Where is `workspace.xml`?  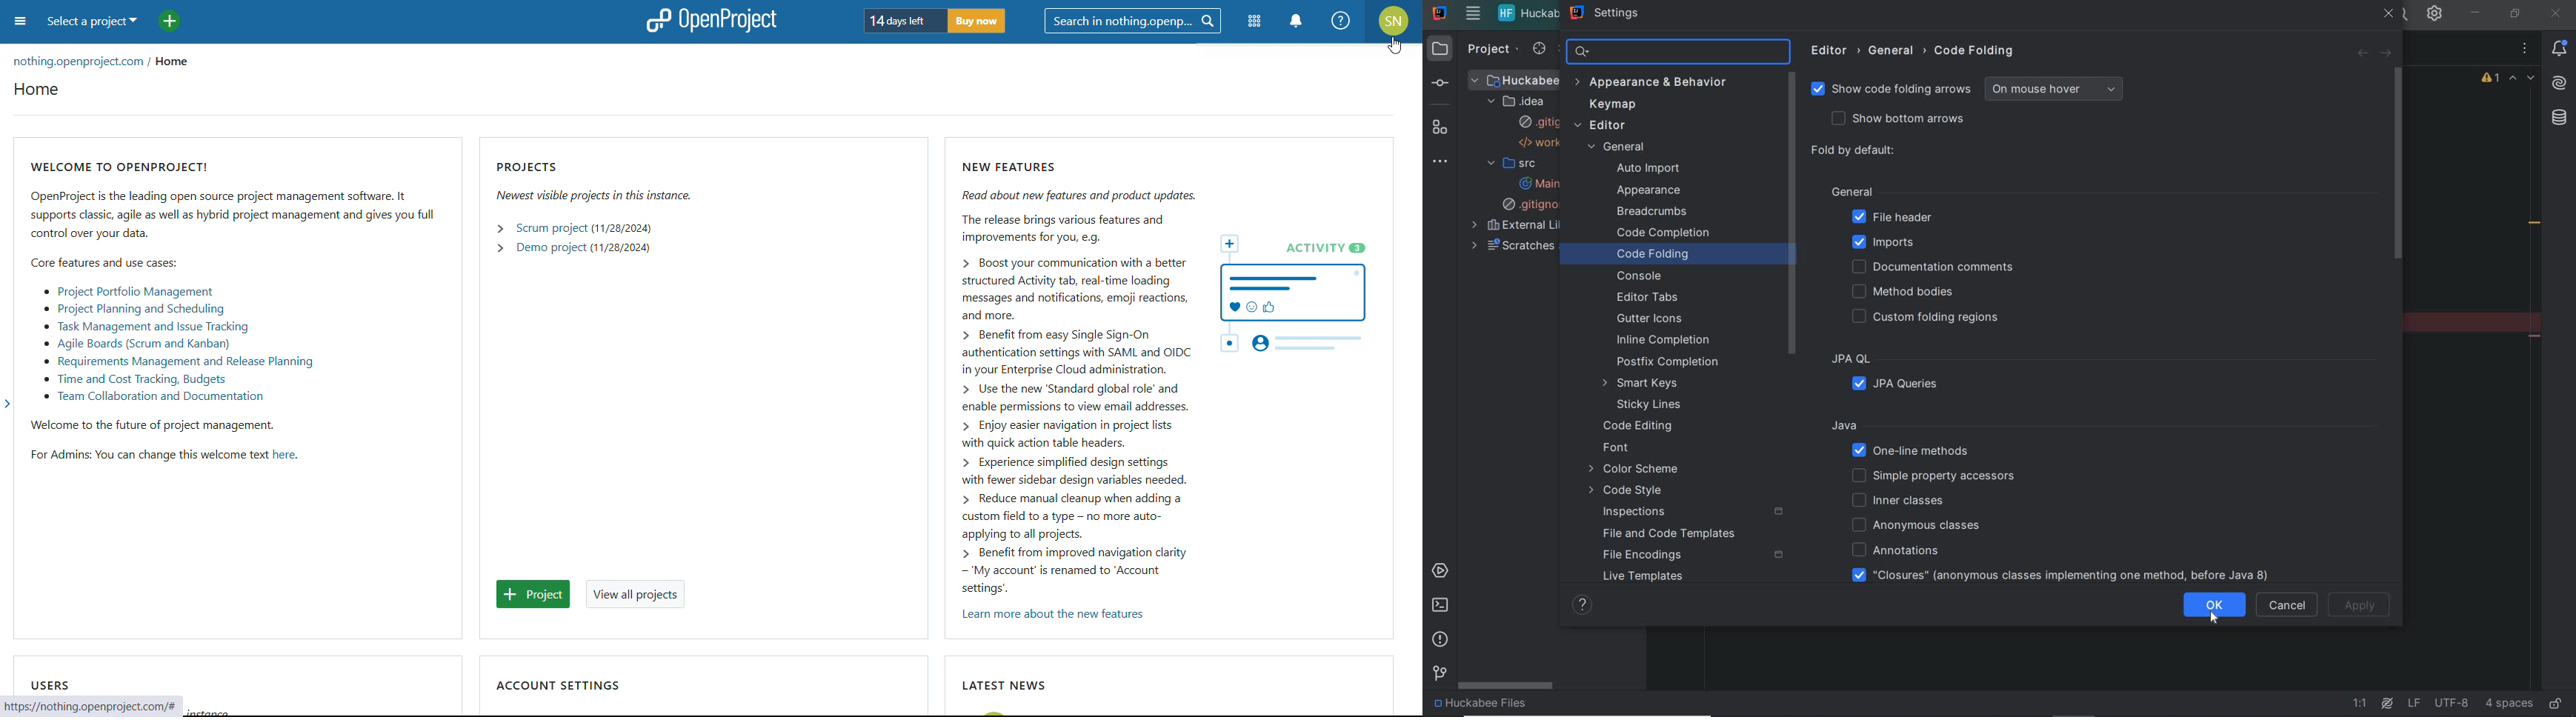 workspace.xml is located at coordinates (1543, 144).